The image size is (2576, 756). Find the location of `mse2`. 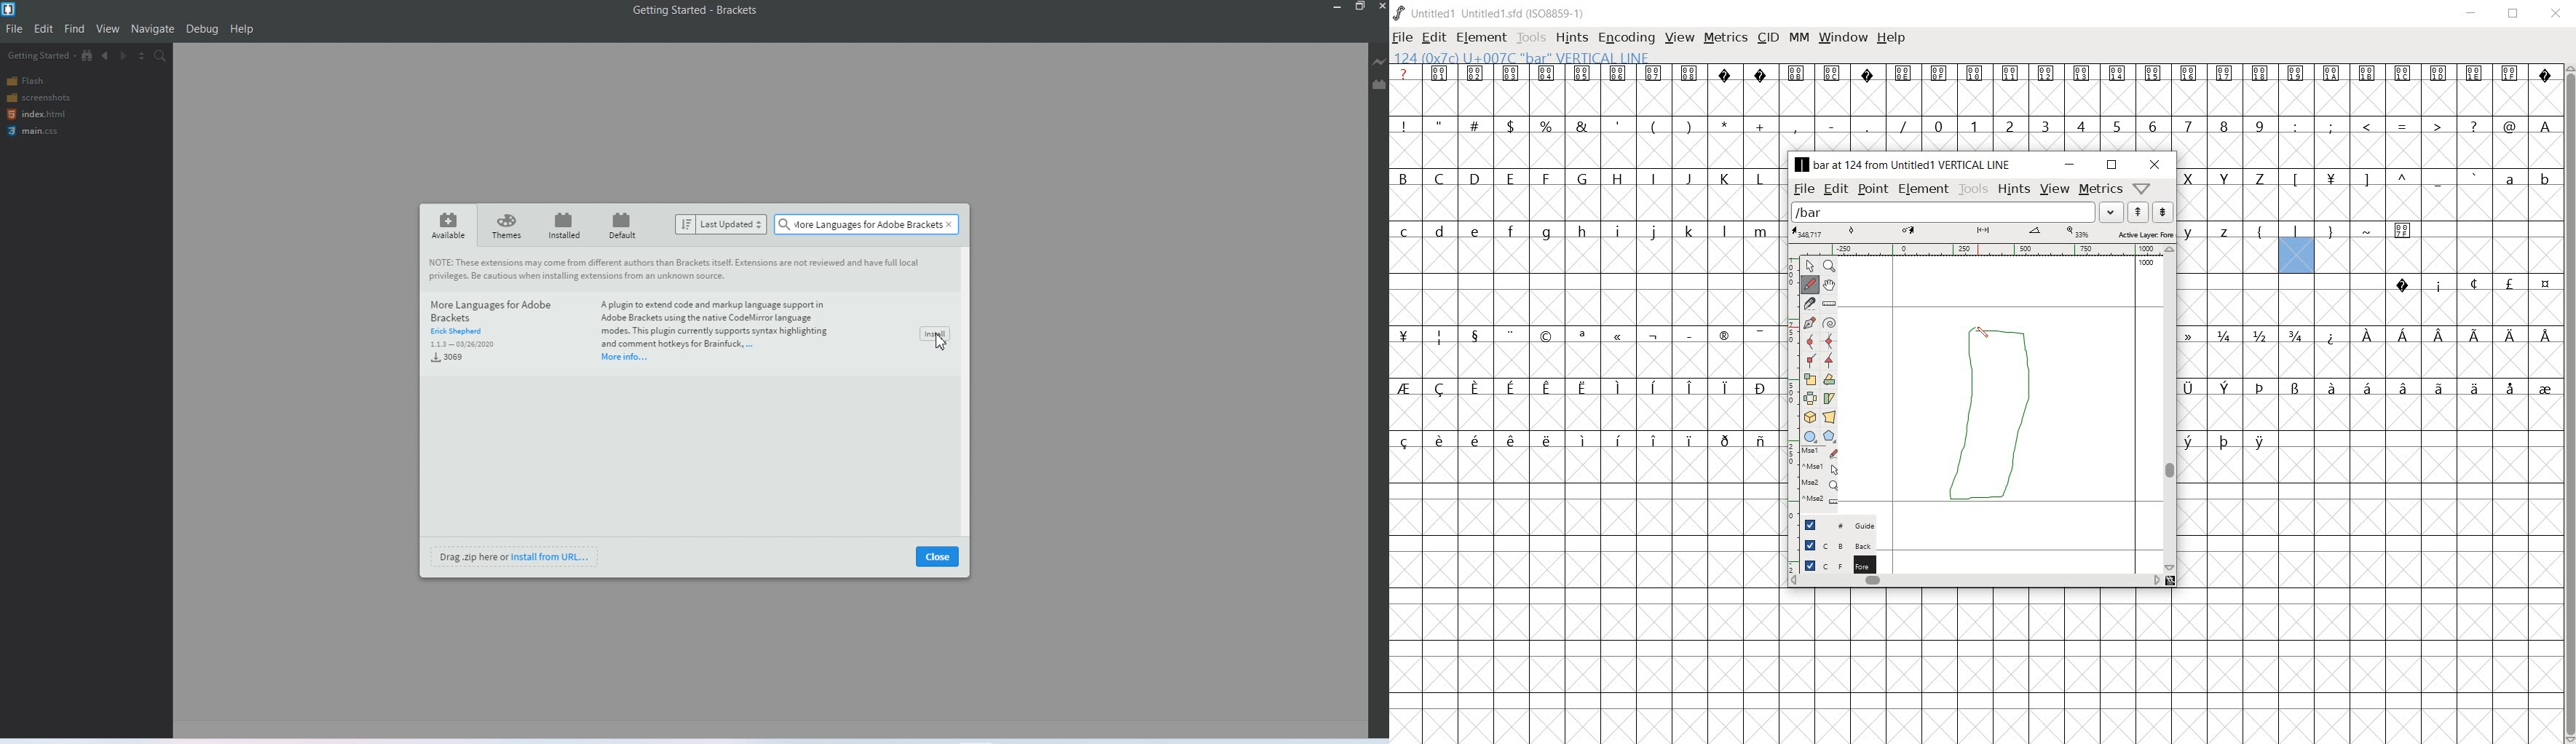

mse2 is located at coordinates (1815, 502).